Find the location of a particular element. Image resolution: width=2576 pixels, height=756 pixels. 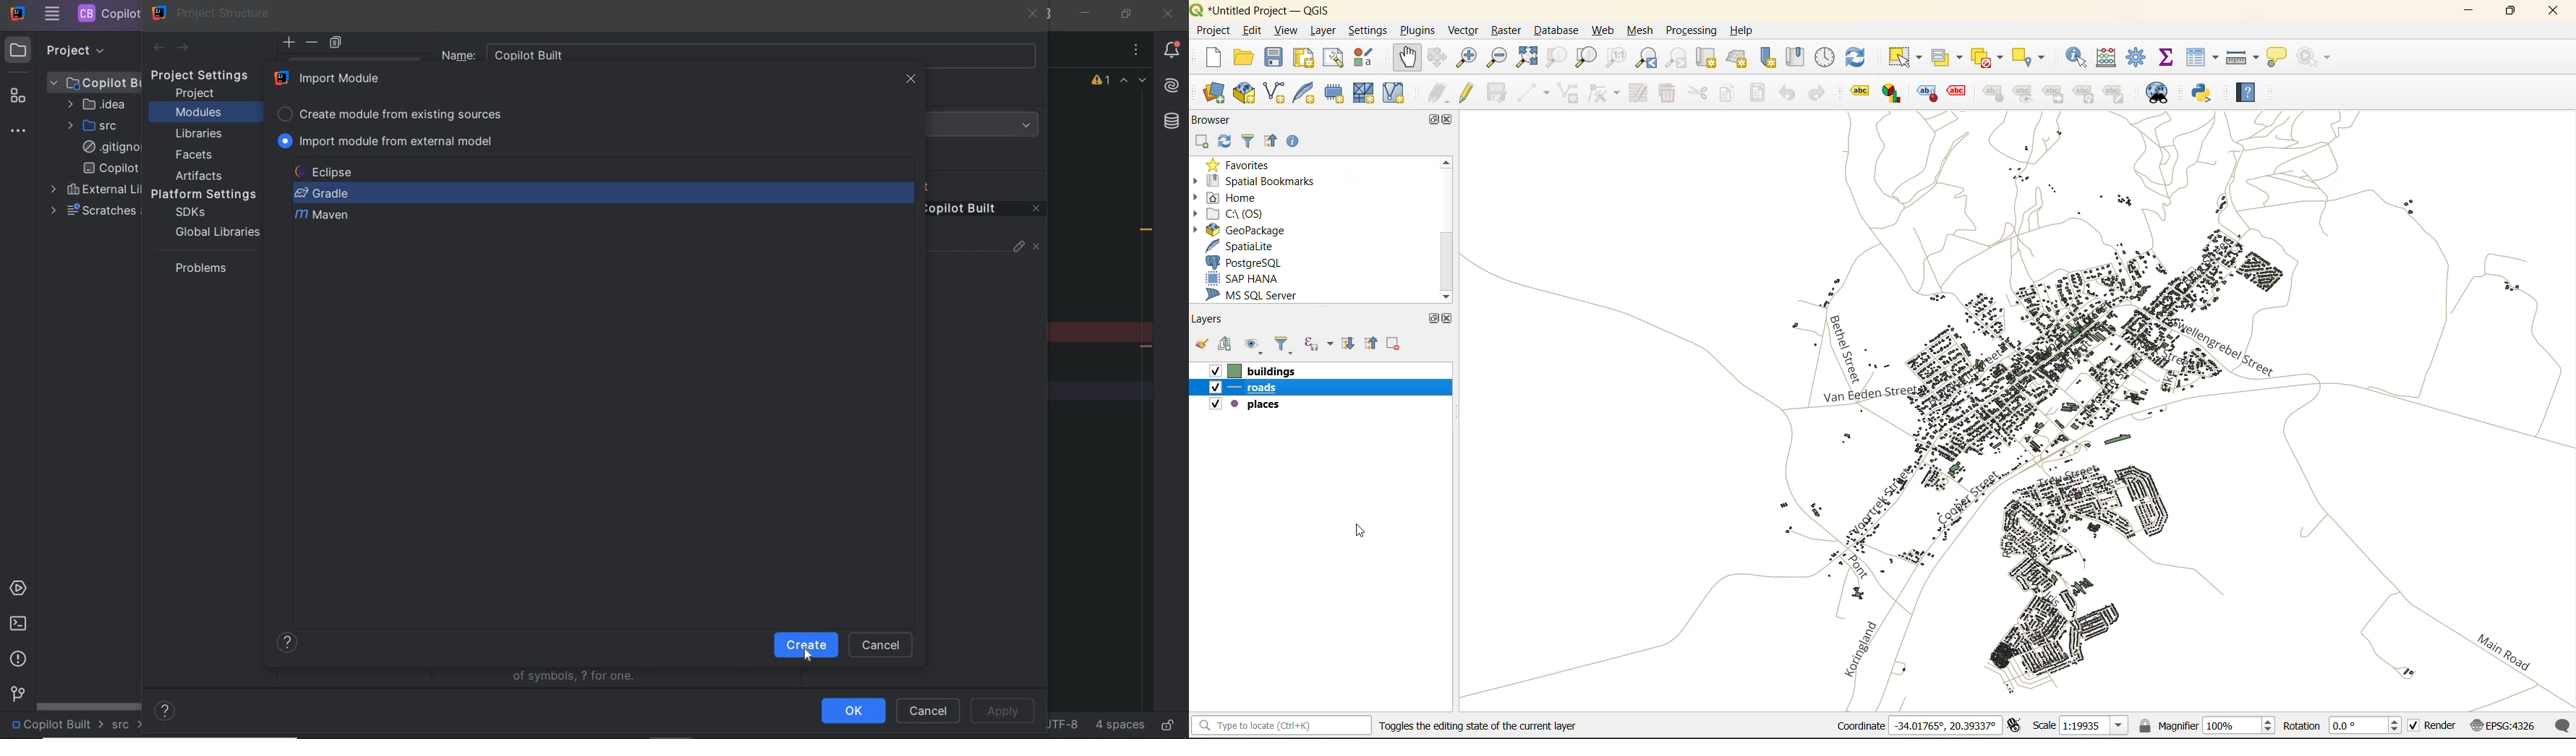

filter by expression is located at coordinates (1322, 343).